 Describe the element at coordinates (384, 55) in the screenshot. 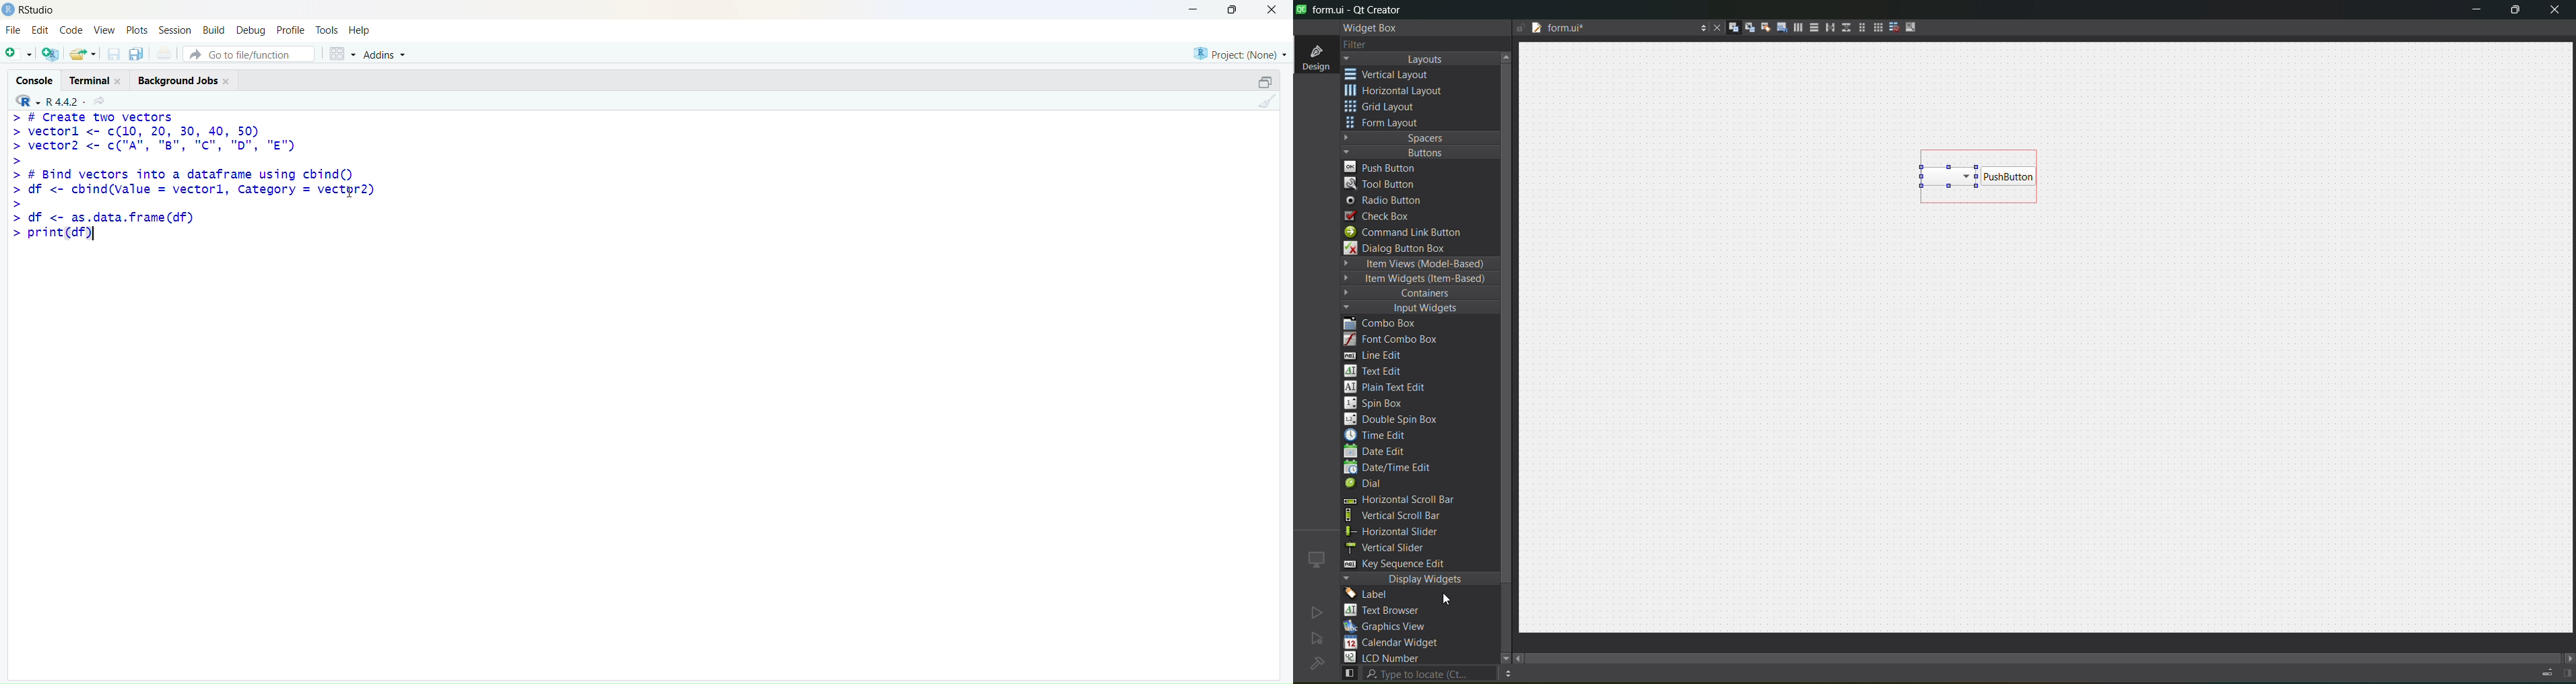

I see `Addins` at that location.